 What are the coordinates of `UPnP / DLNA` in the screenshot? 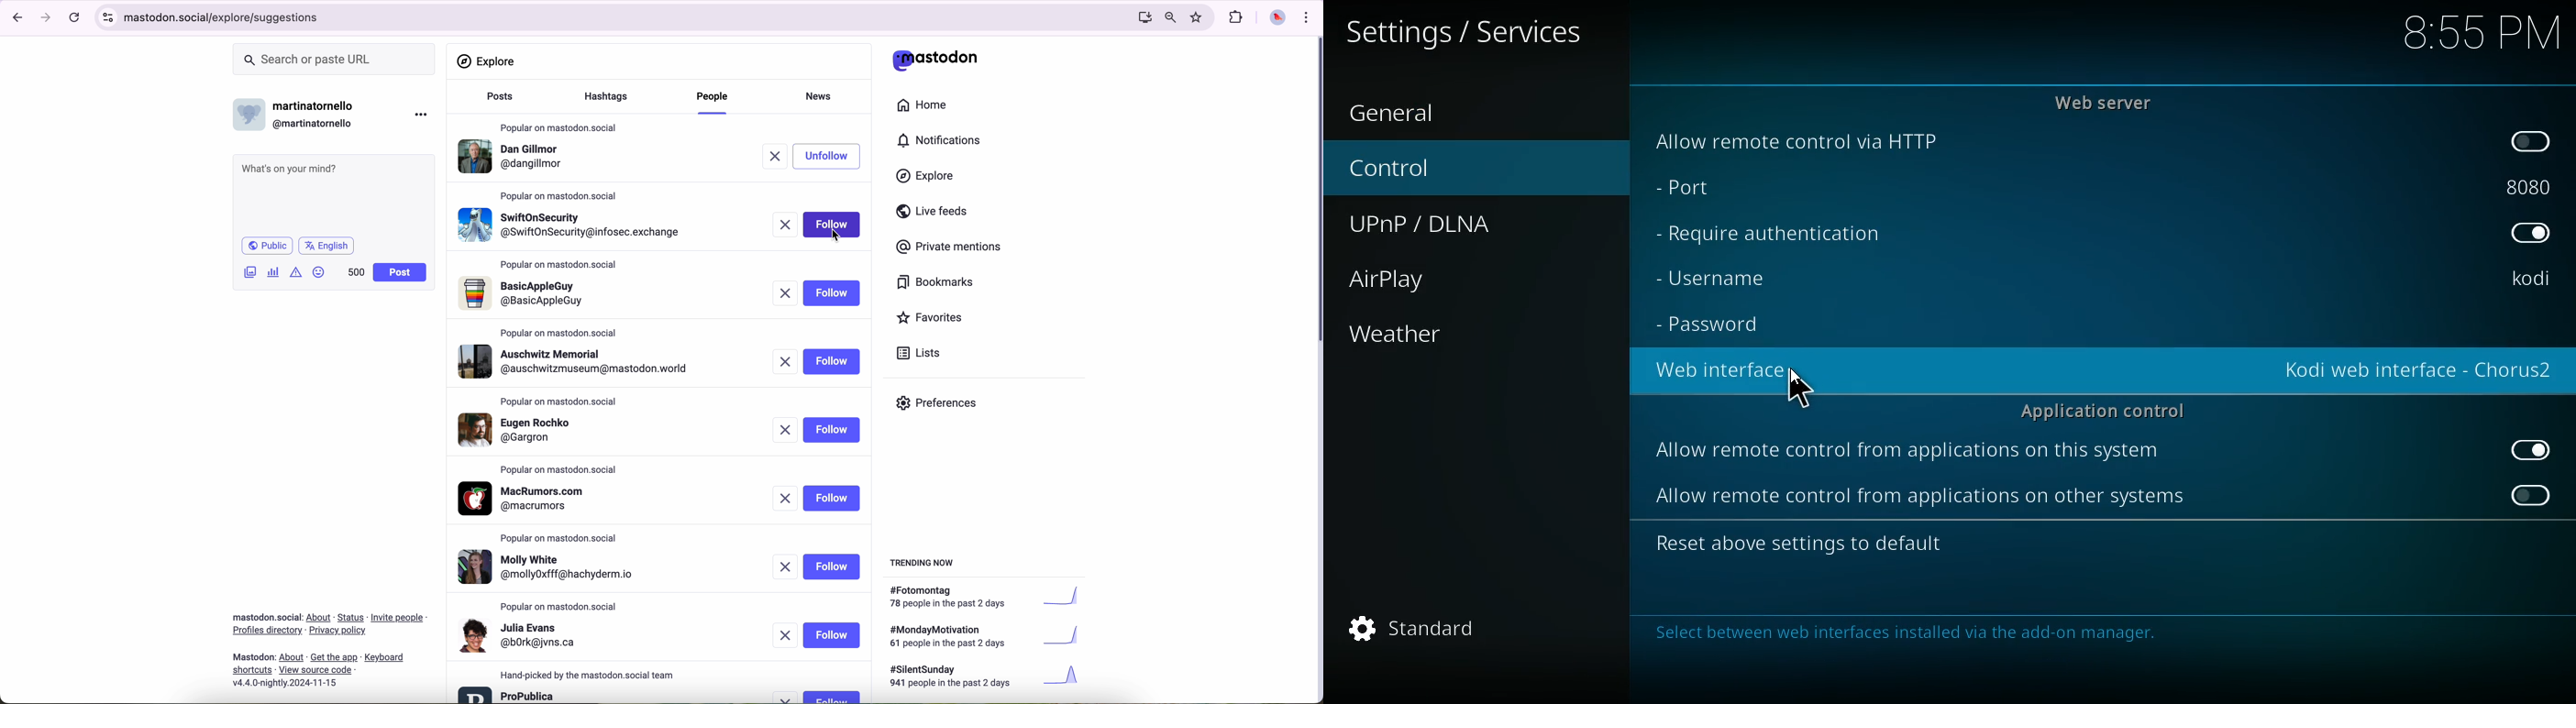 It's located at (1438, 225).